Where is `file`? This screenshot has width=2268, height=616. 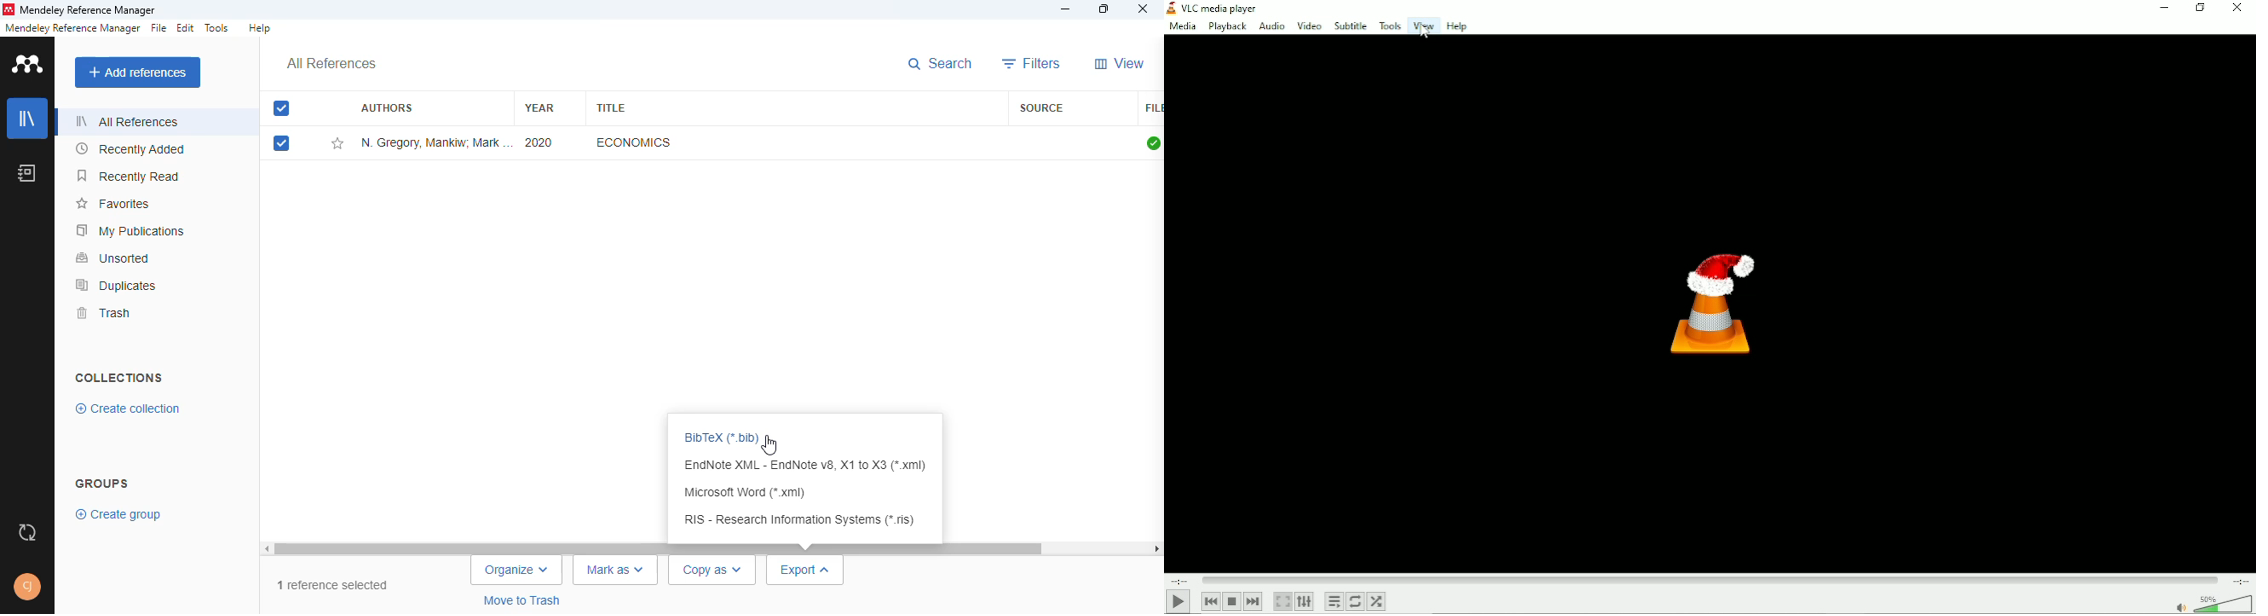
file is located at coordinates (159, 28).